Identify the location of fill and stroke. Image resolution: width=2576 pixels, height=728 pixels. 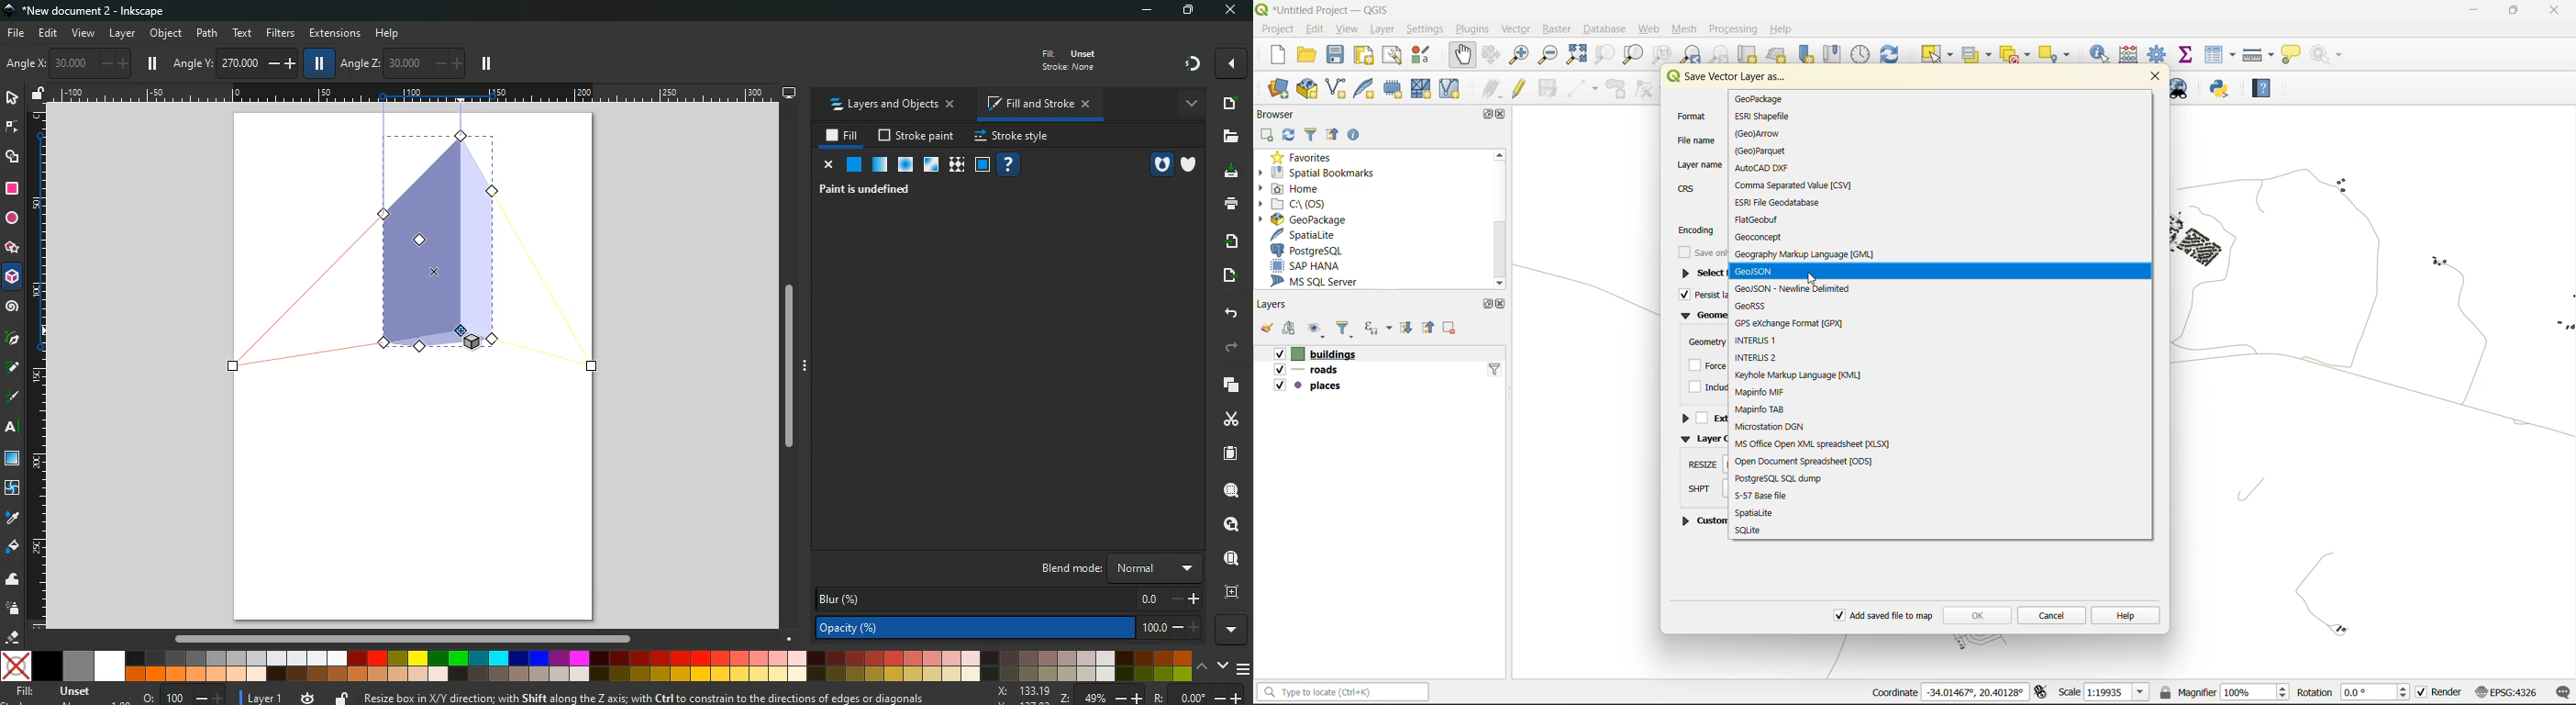
(1037, 106).